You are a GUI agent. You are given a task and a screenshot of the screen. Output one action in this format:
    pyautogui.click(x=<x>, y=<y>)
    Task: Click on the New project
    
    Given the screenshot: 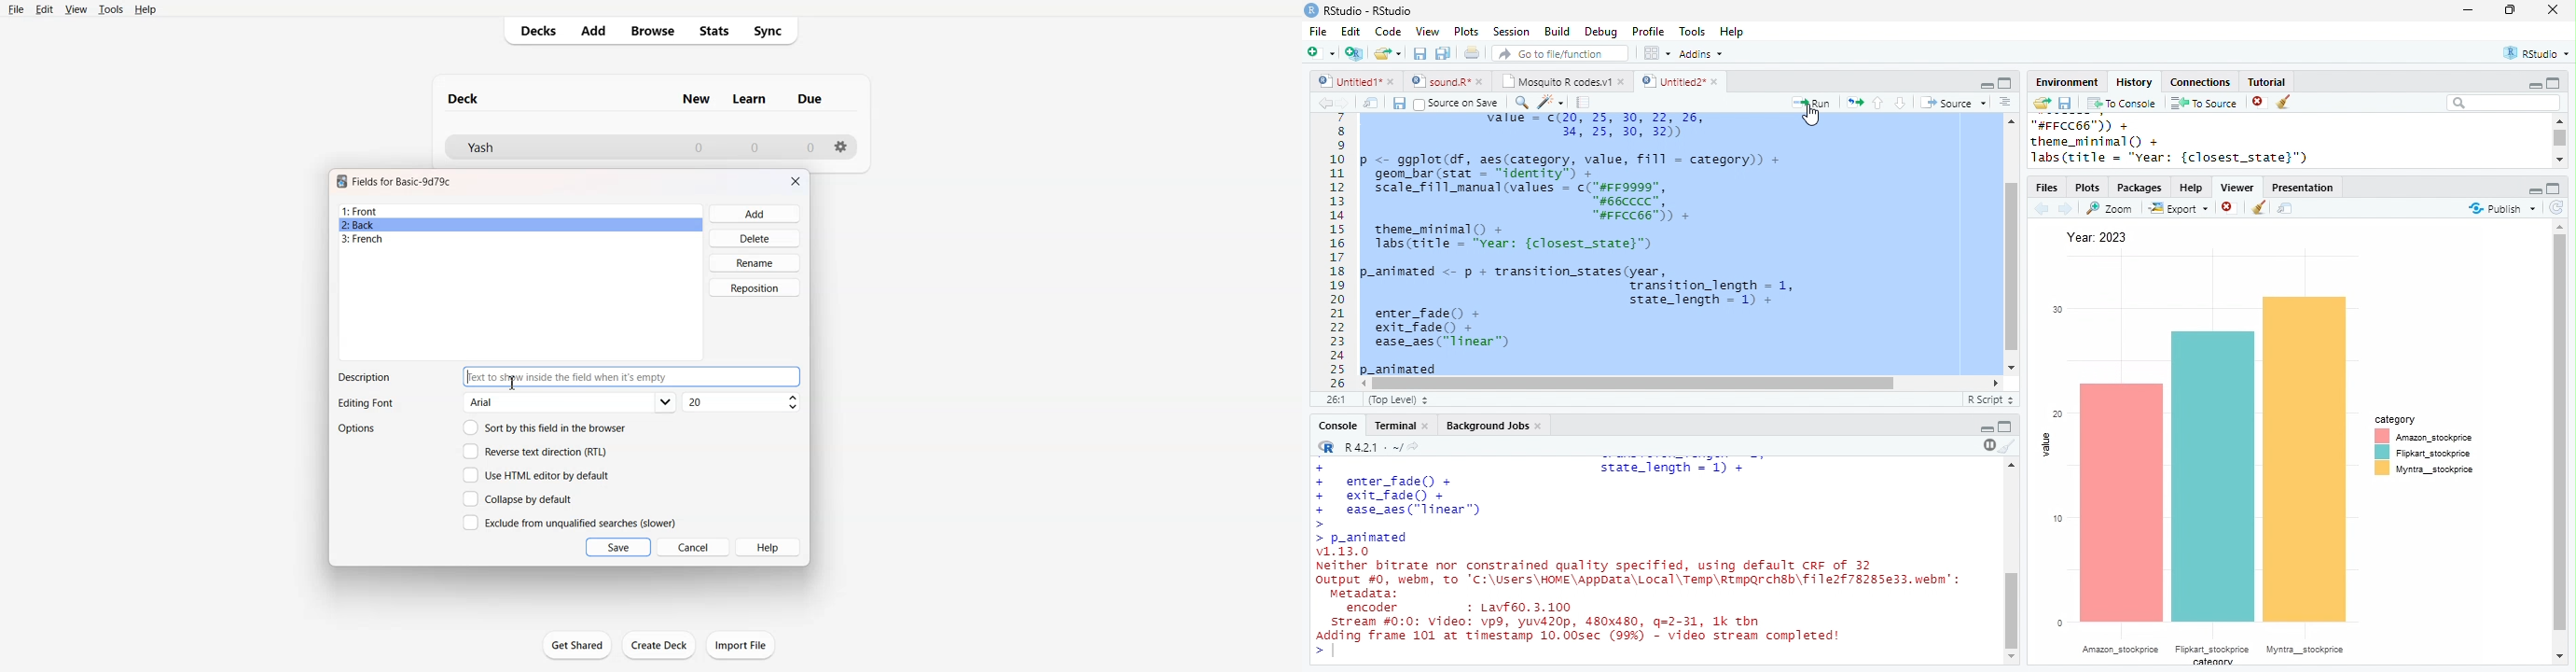 What is the action you would take?
    pyautogui.click(x=1354, y=54)
    